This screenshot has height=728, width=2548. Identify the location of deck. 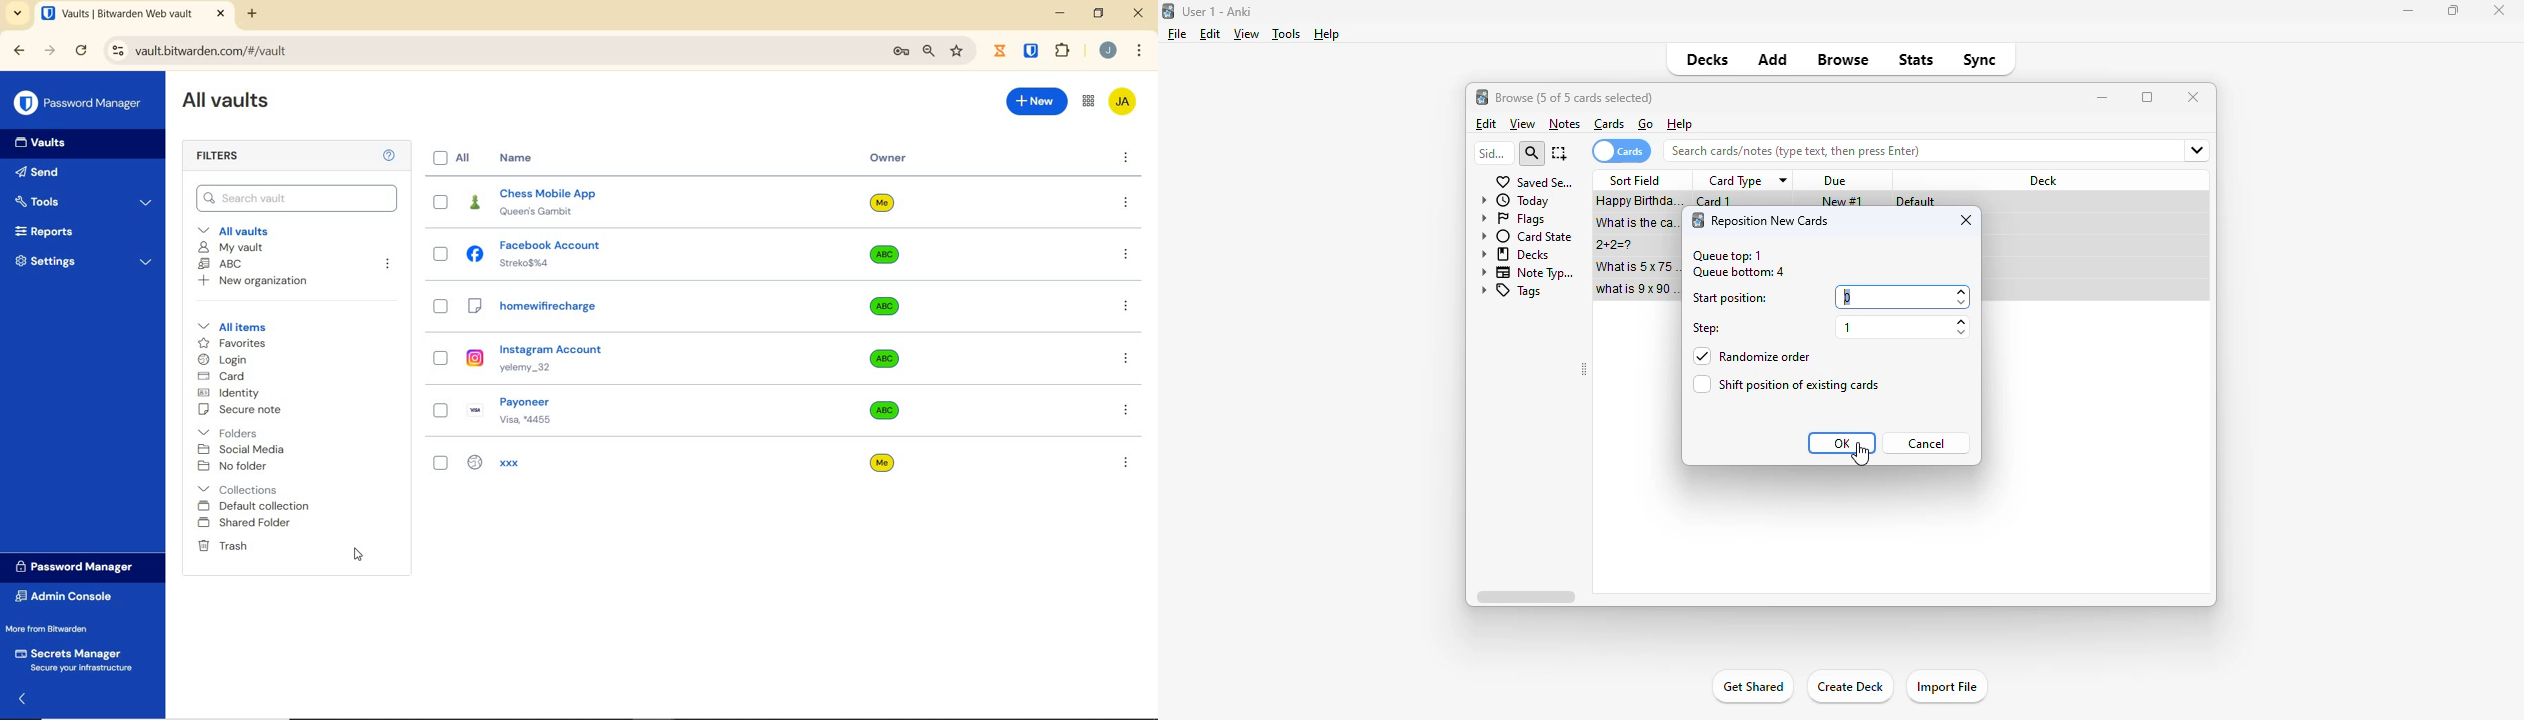
(2045, 180).